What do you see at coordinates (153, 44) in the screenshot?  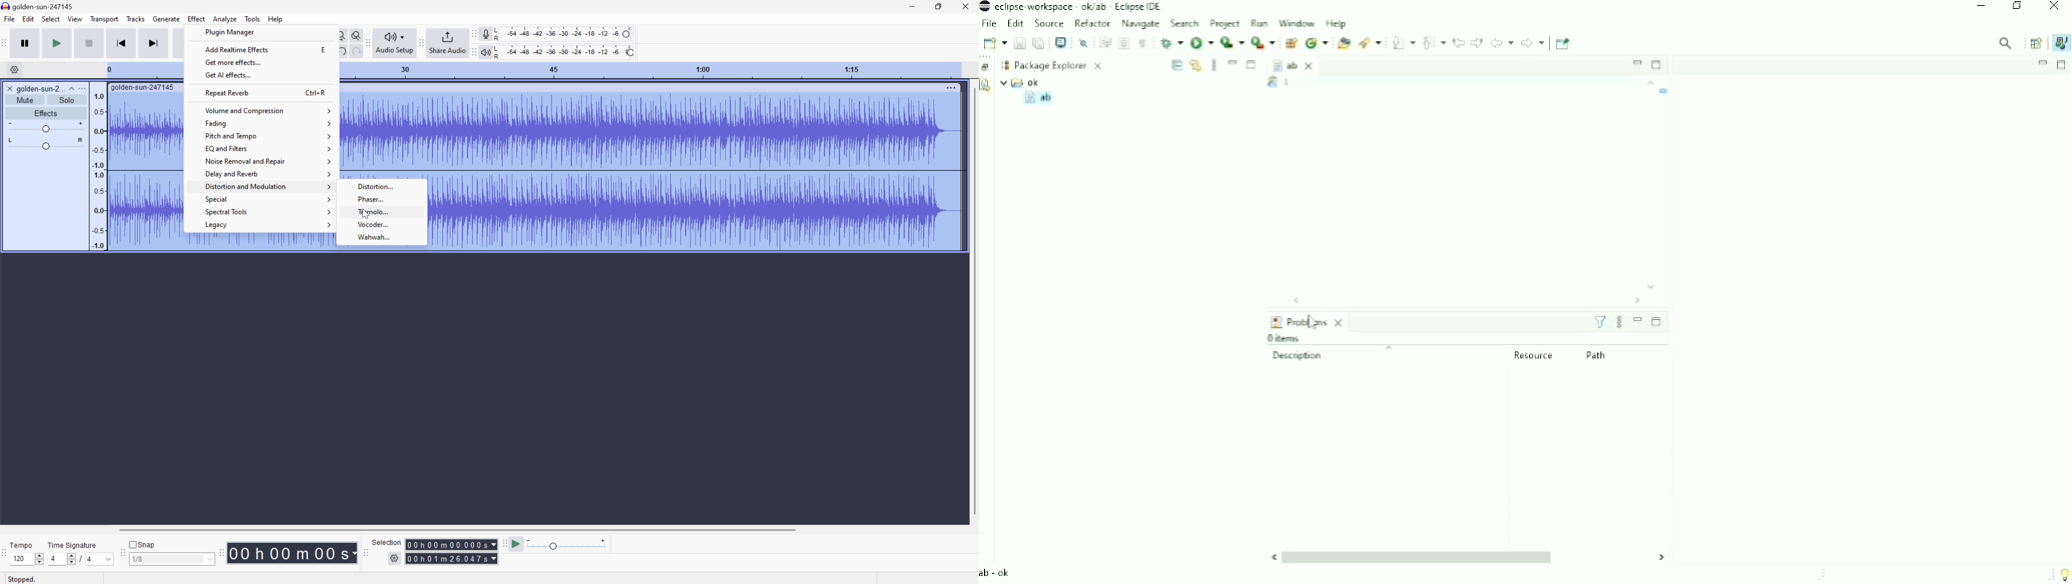 I see `Skip to end` at bounding box center [153, 44].